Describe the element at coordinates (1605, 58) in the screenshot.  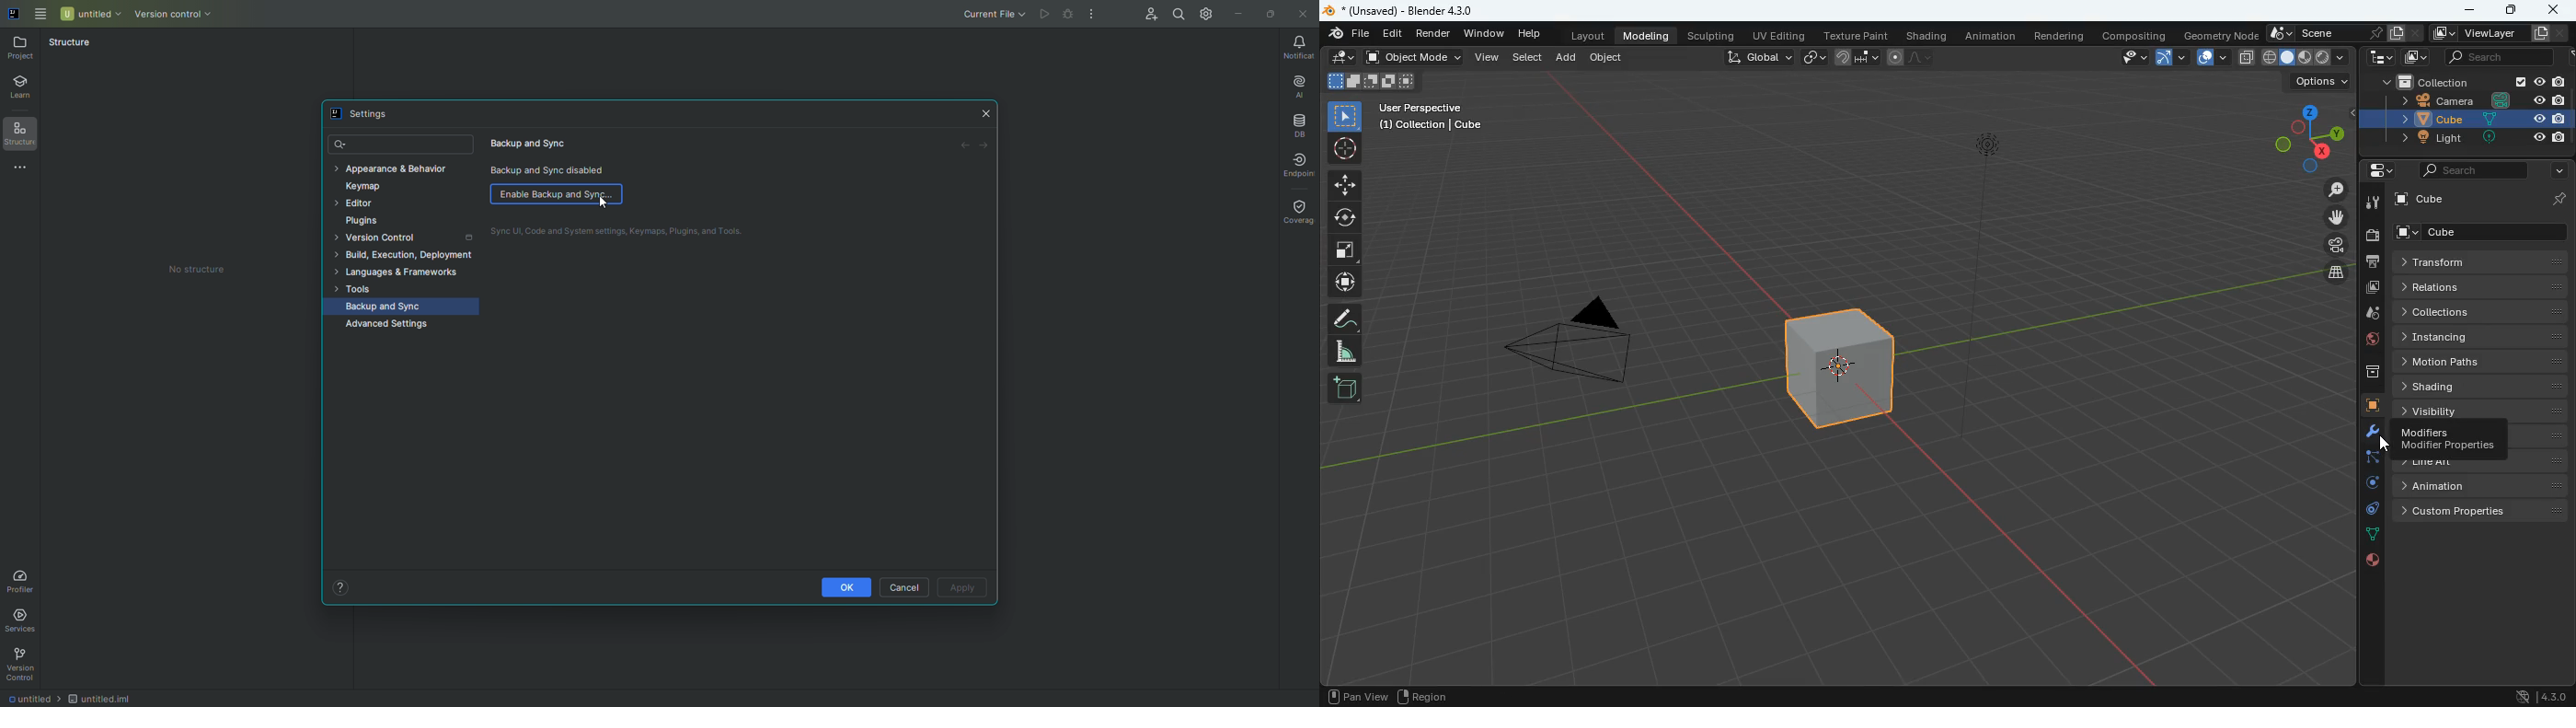
I see `object` at that location.